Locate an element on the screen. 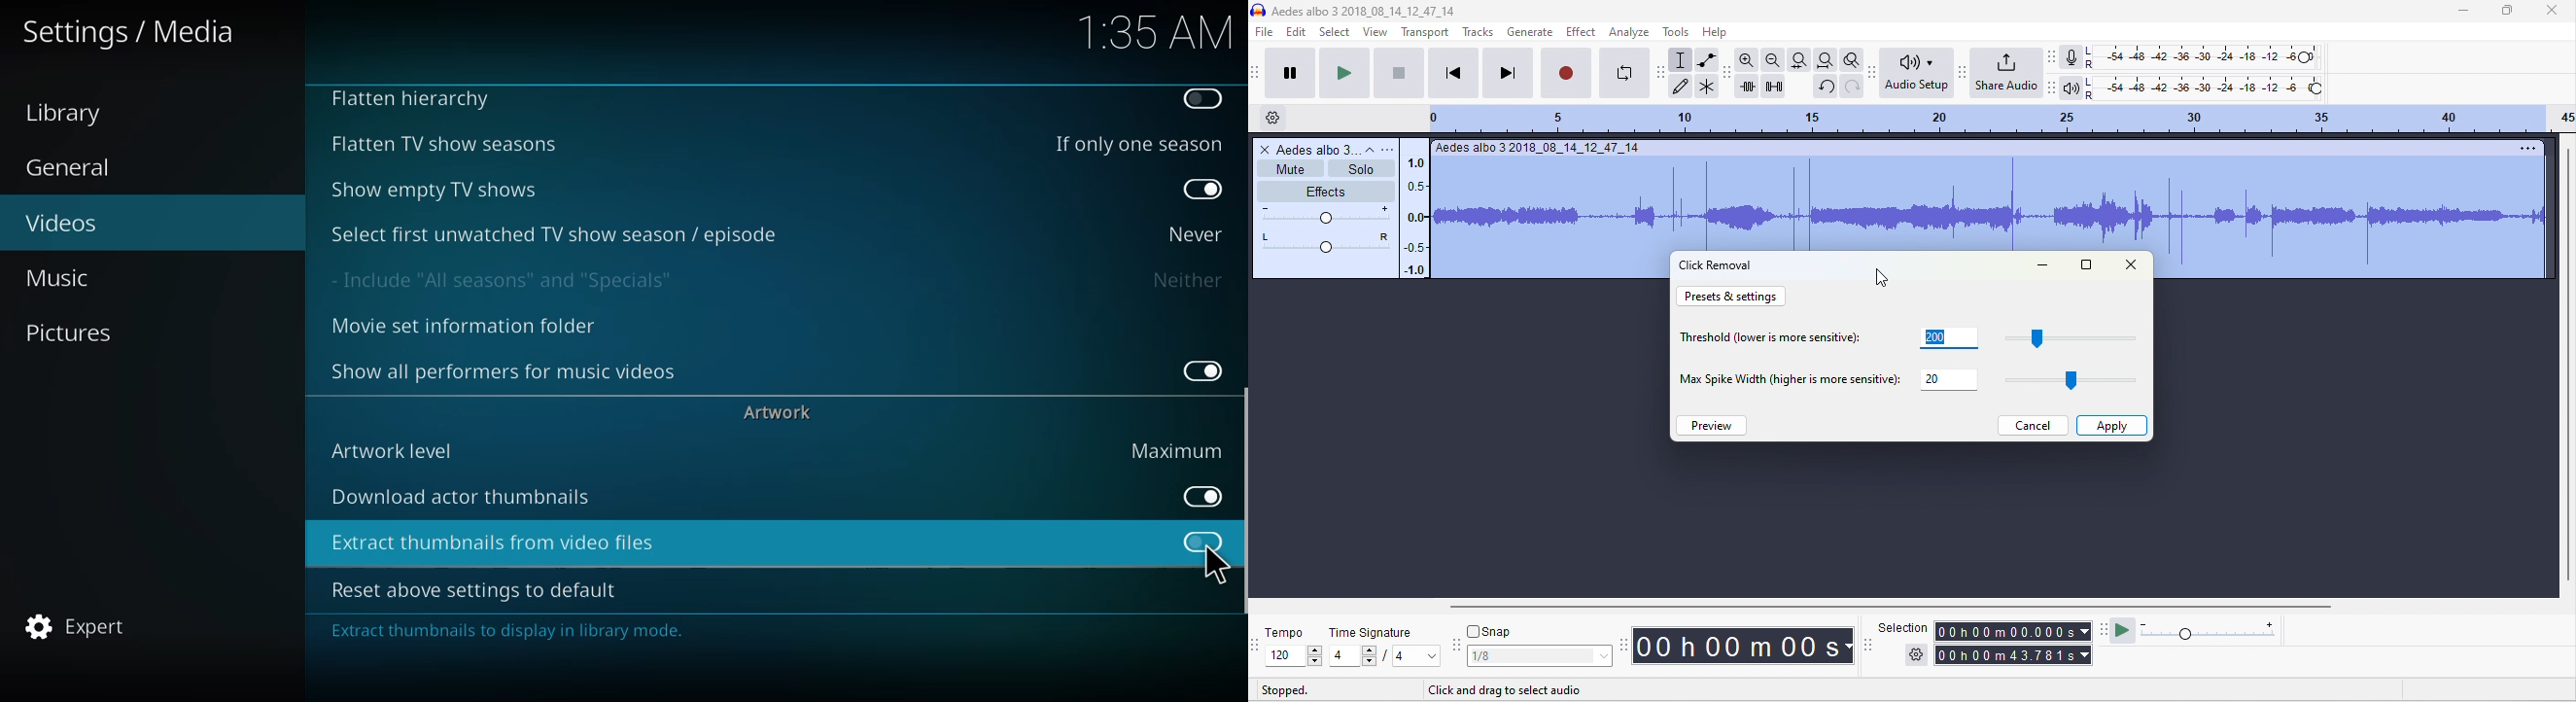  general is located at coordinates (72, 168).